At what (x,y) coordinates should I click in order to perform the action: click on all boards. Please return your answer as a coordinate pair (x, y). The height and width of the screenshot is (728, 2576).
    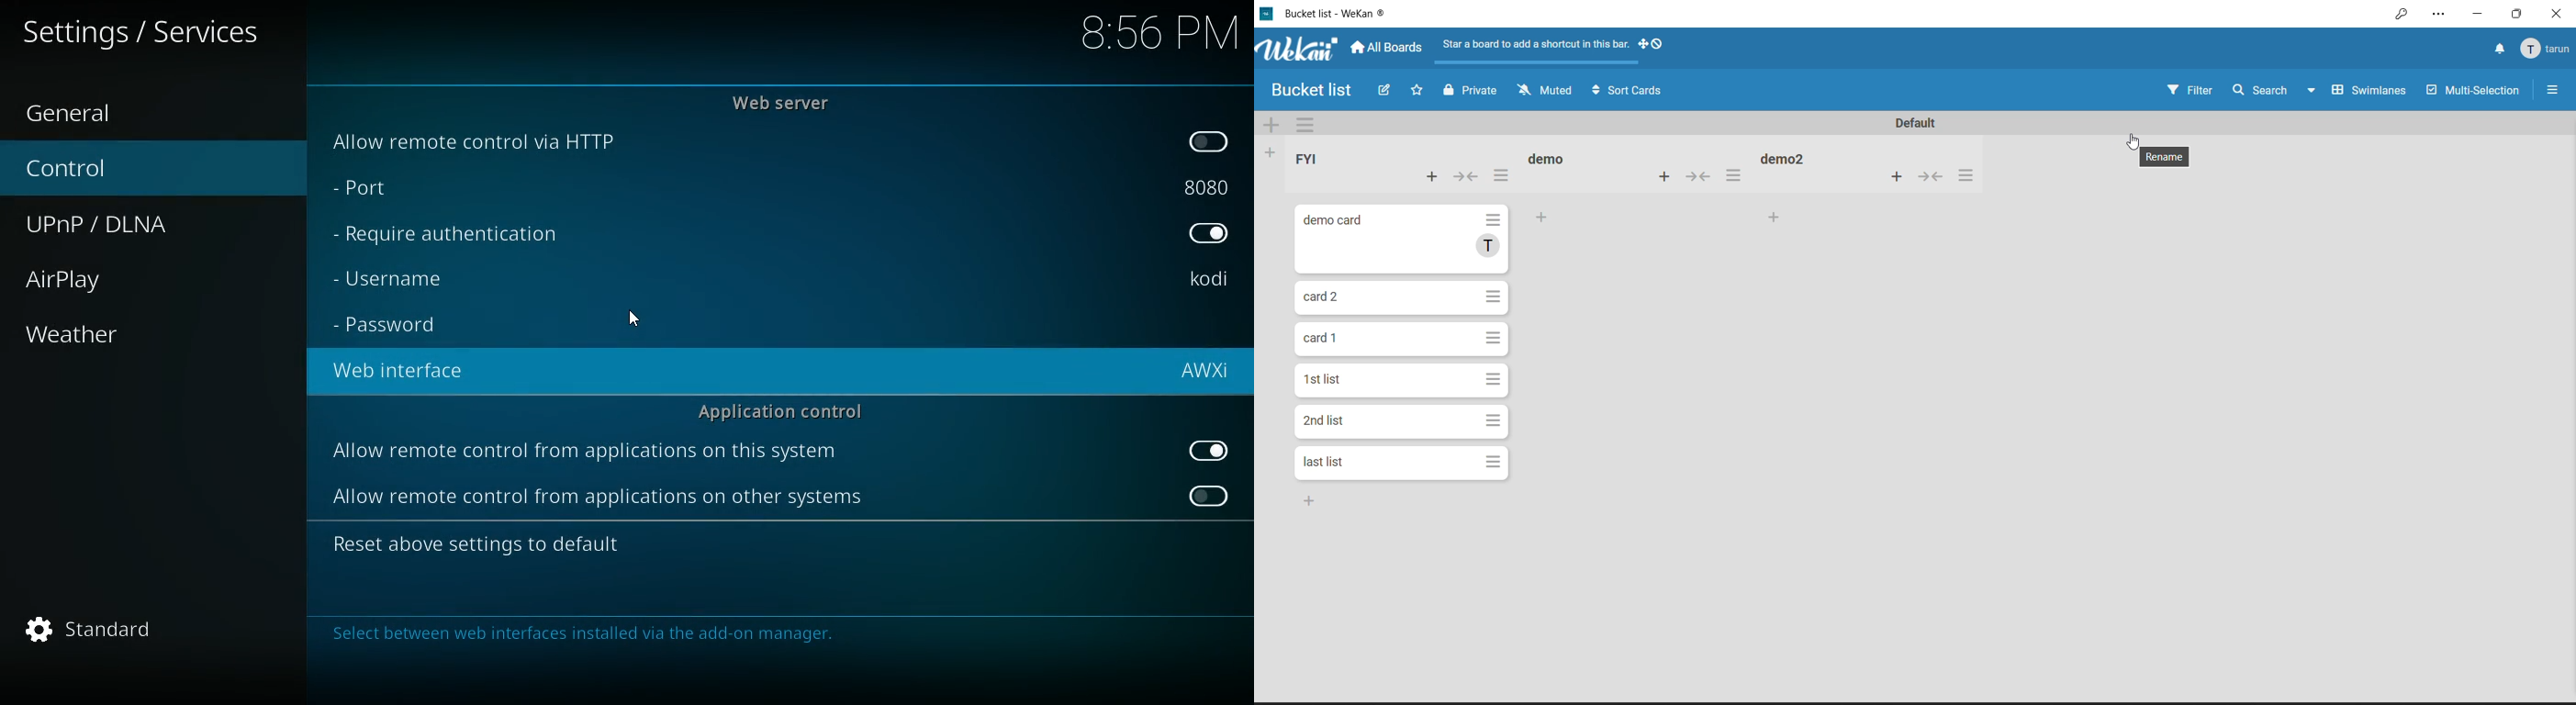
    Looking at the image, I should click on (1389, 48).